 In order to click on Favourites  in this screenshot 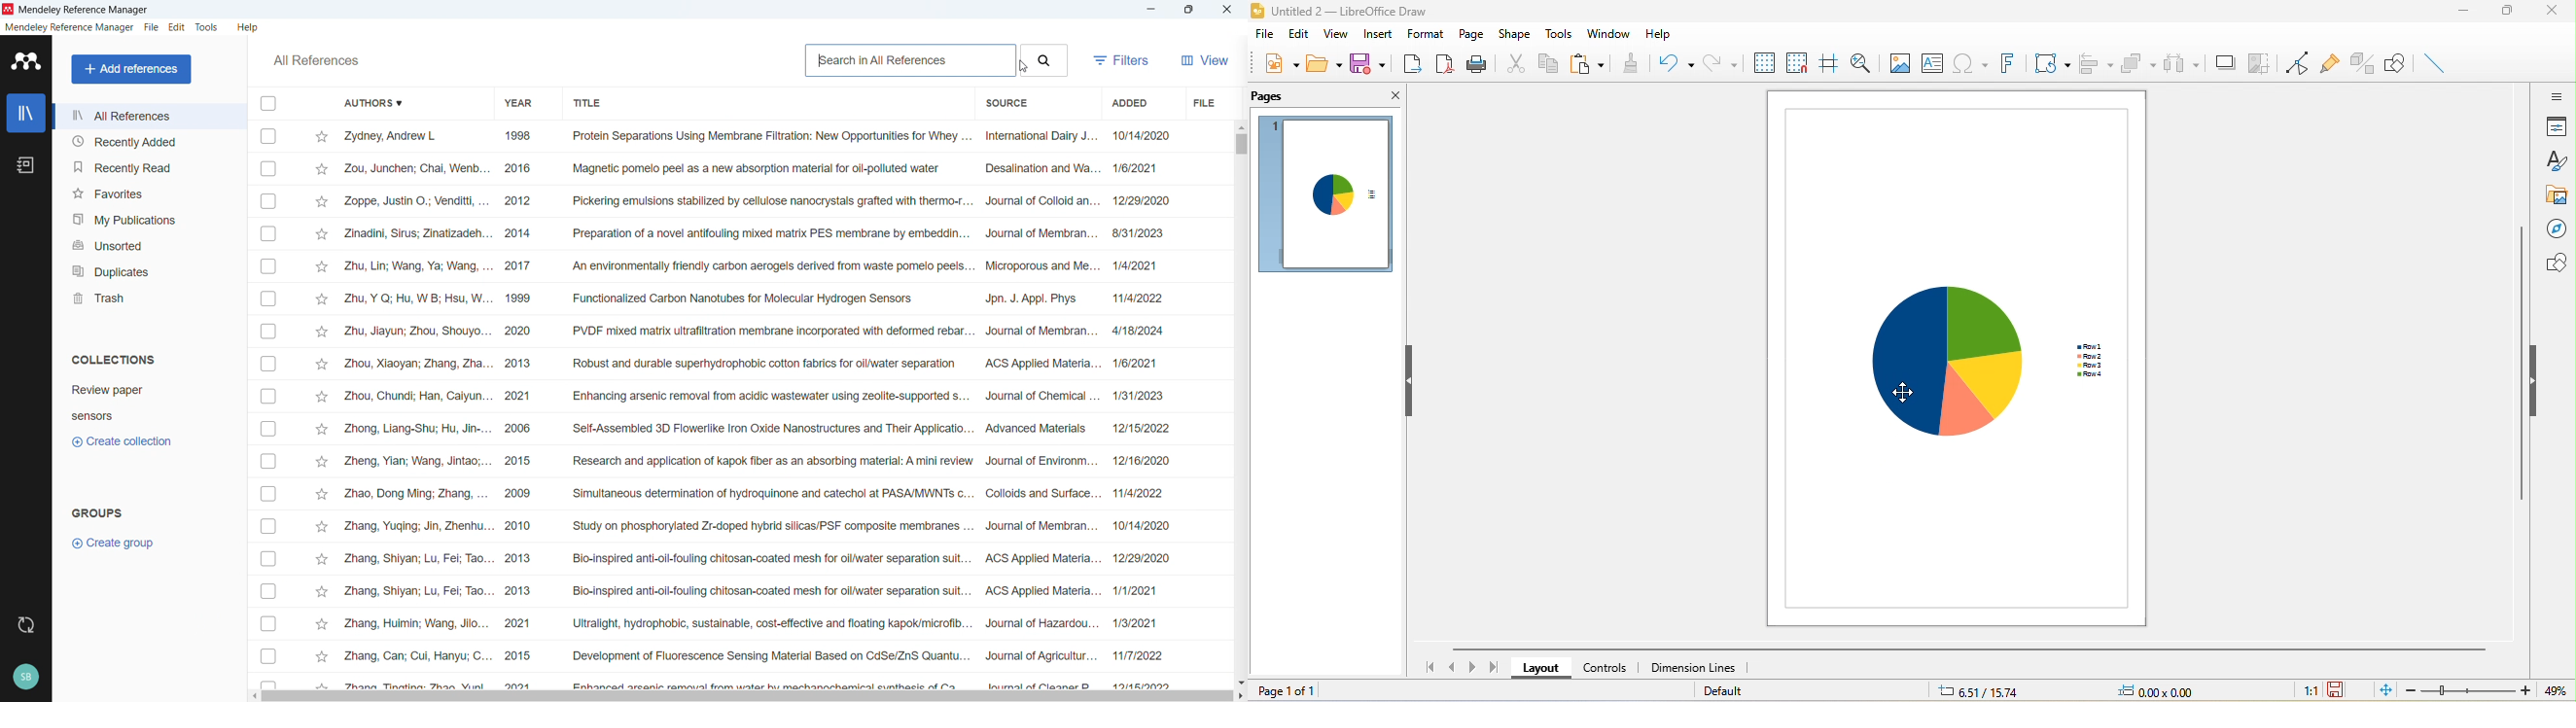, I will do `click(149, 192)`.